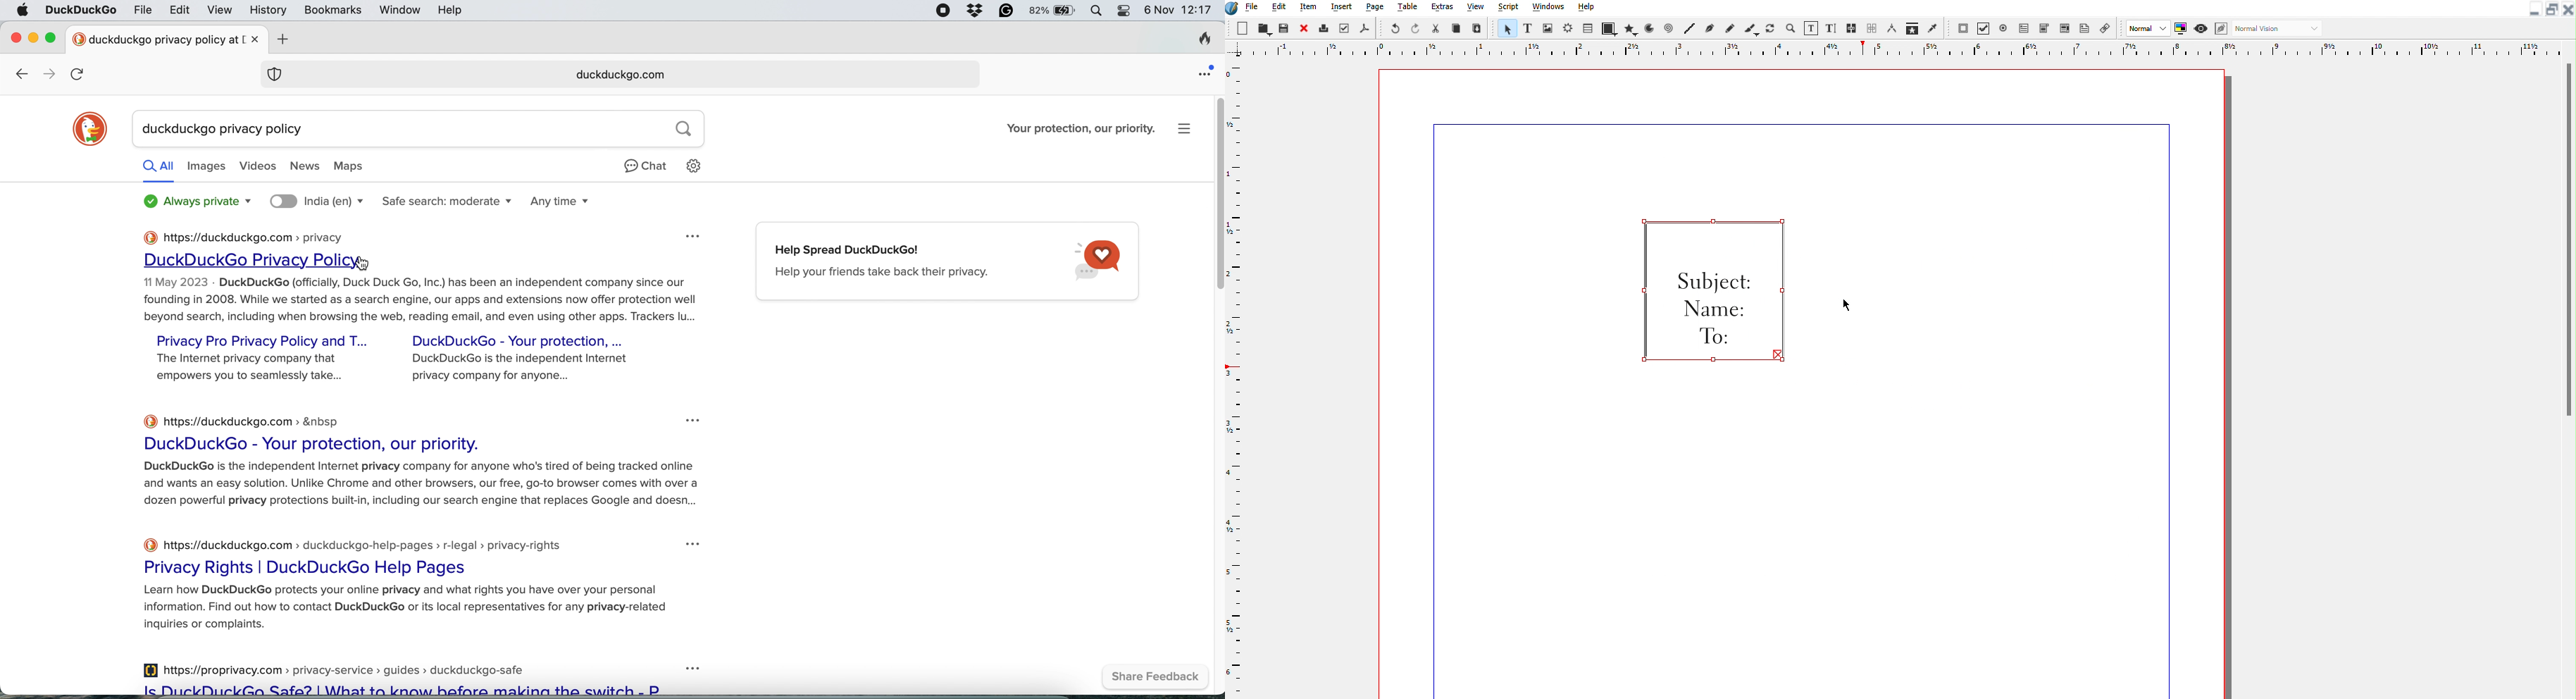  What do you see at coordinates (1477, 28) in the screenshot?
I see `Paste` at bounding box center [1477, 28].